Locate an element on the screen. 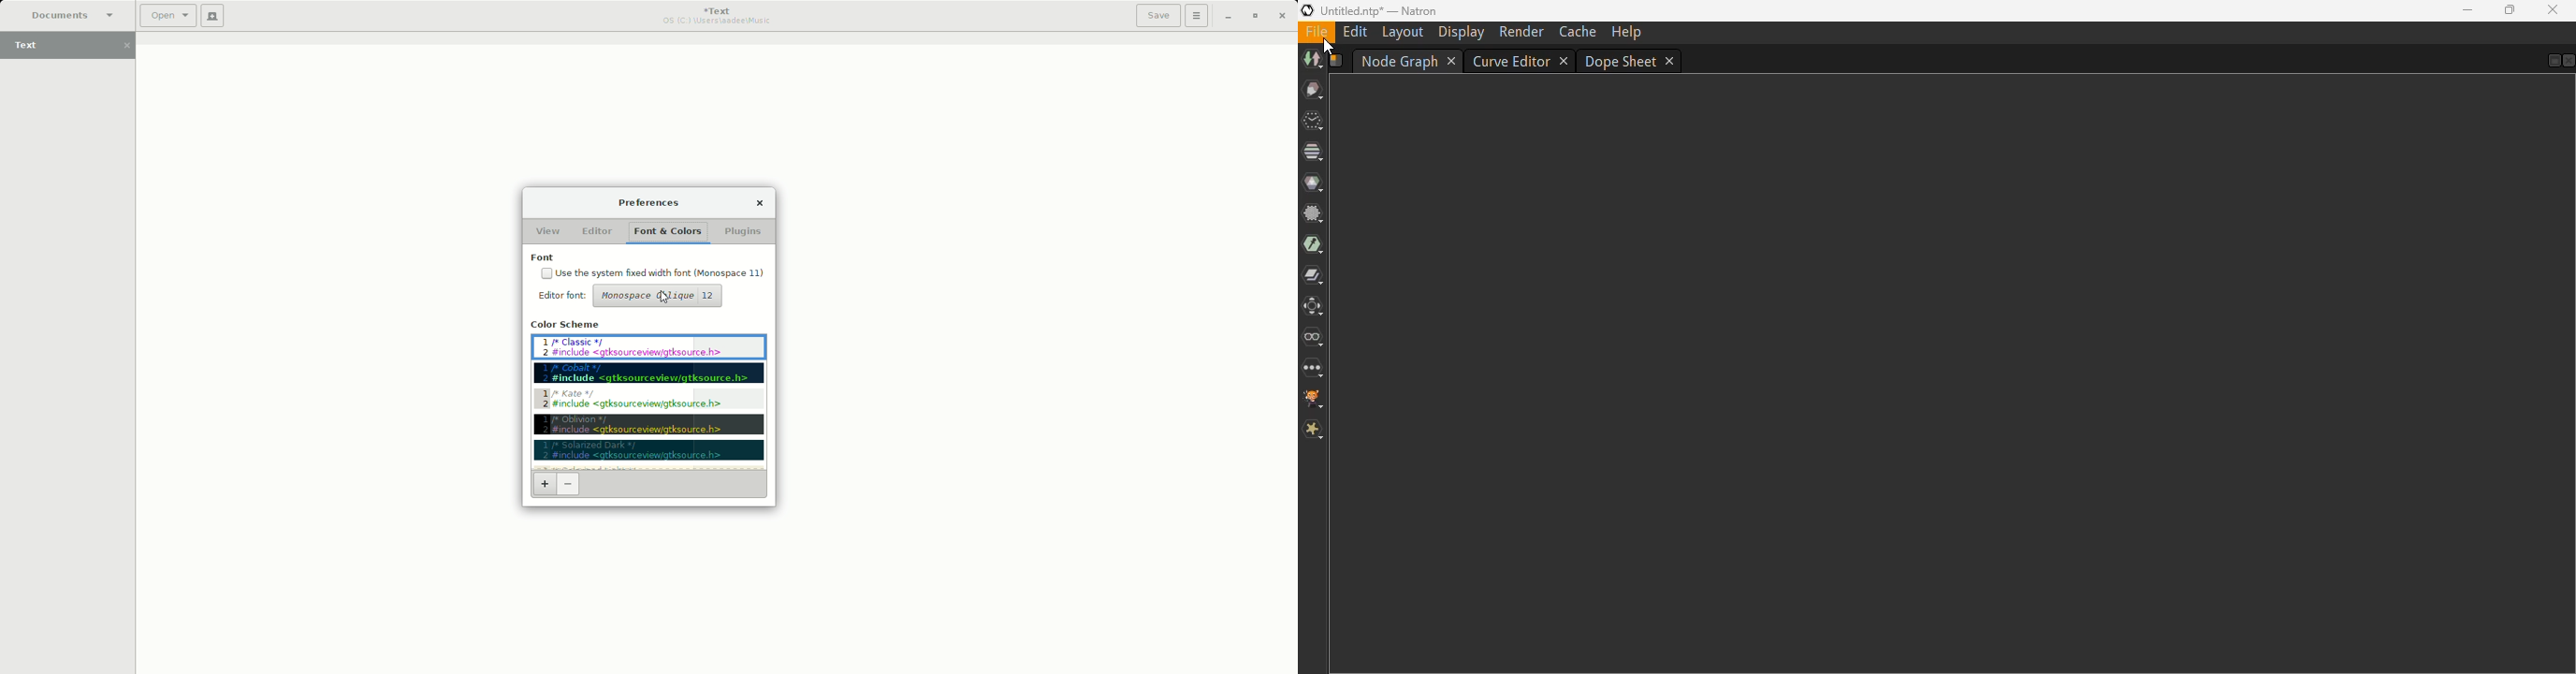 The image size is (2576, 700). Options is located at coordinates (1198, 16).